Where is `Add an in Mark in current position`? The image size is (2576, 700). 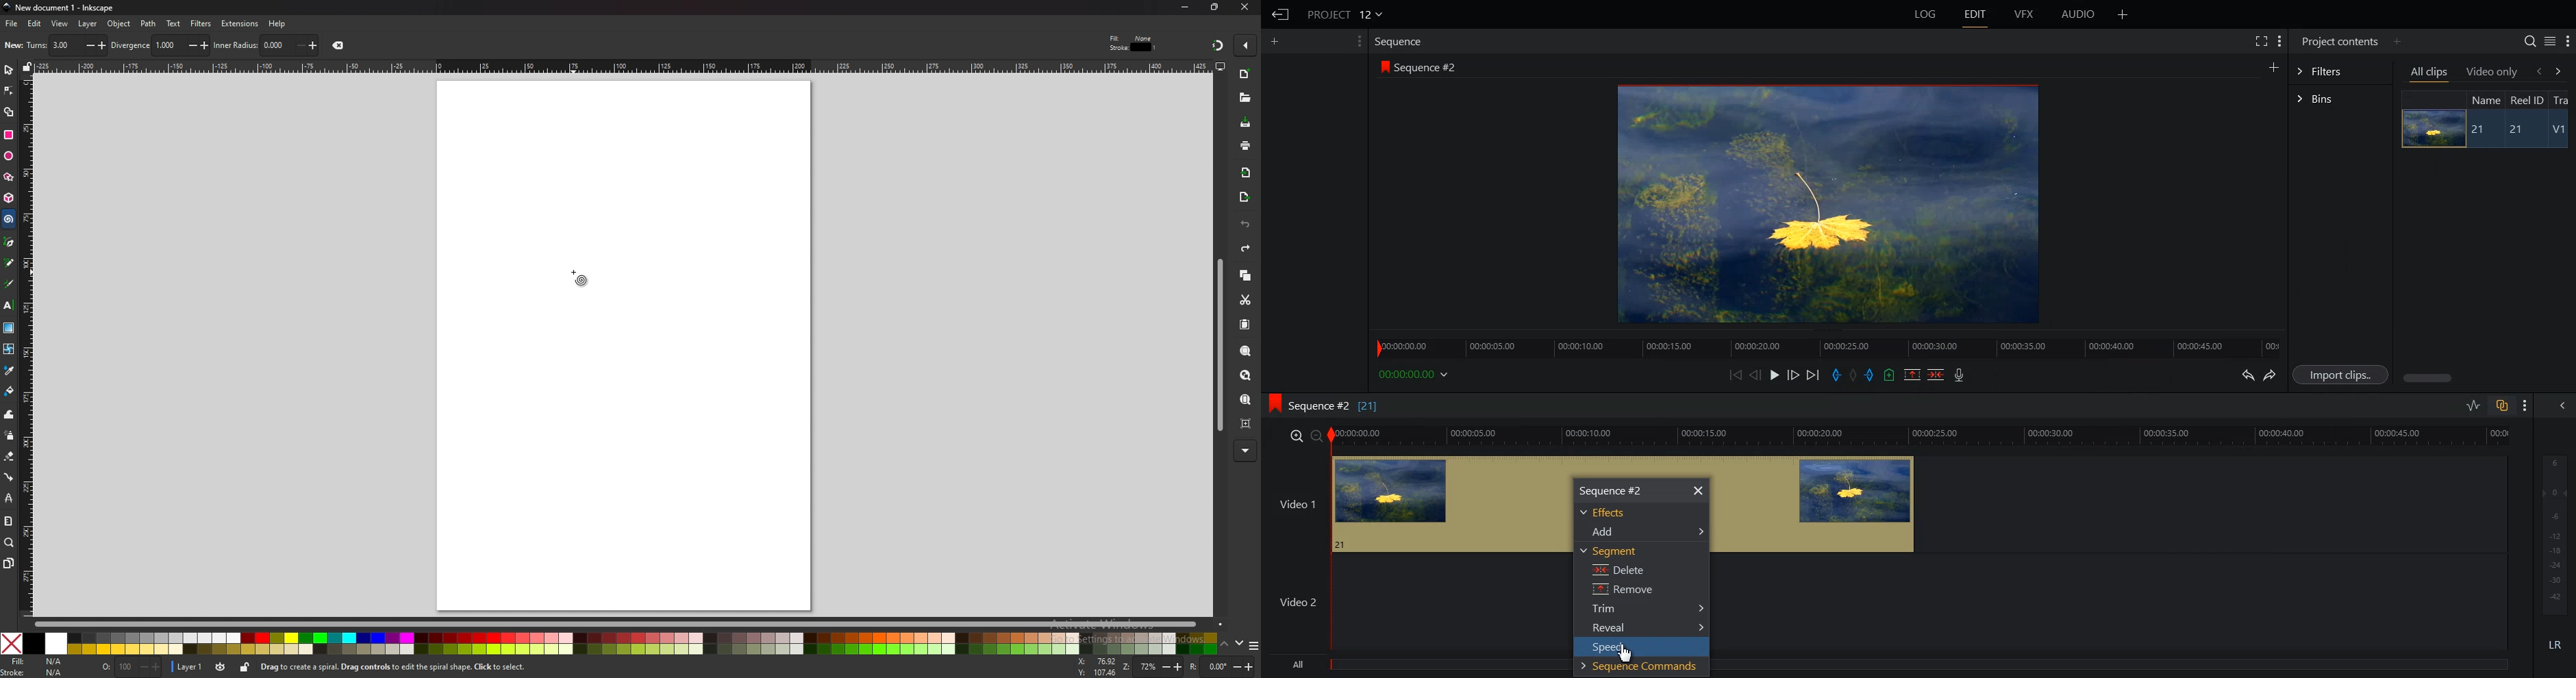
Add an in Mark in current position is located at coordinates (1835, 375).